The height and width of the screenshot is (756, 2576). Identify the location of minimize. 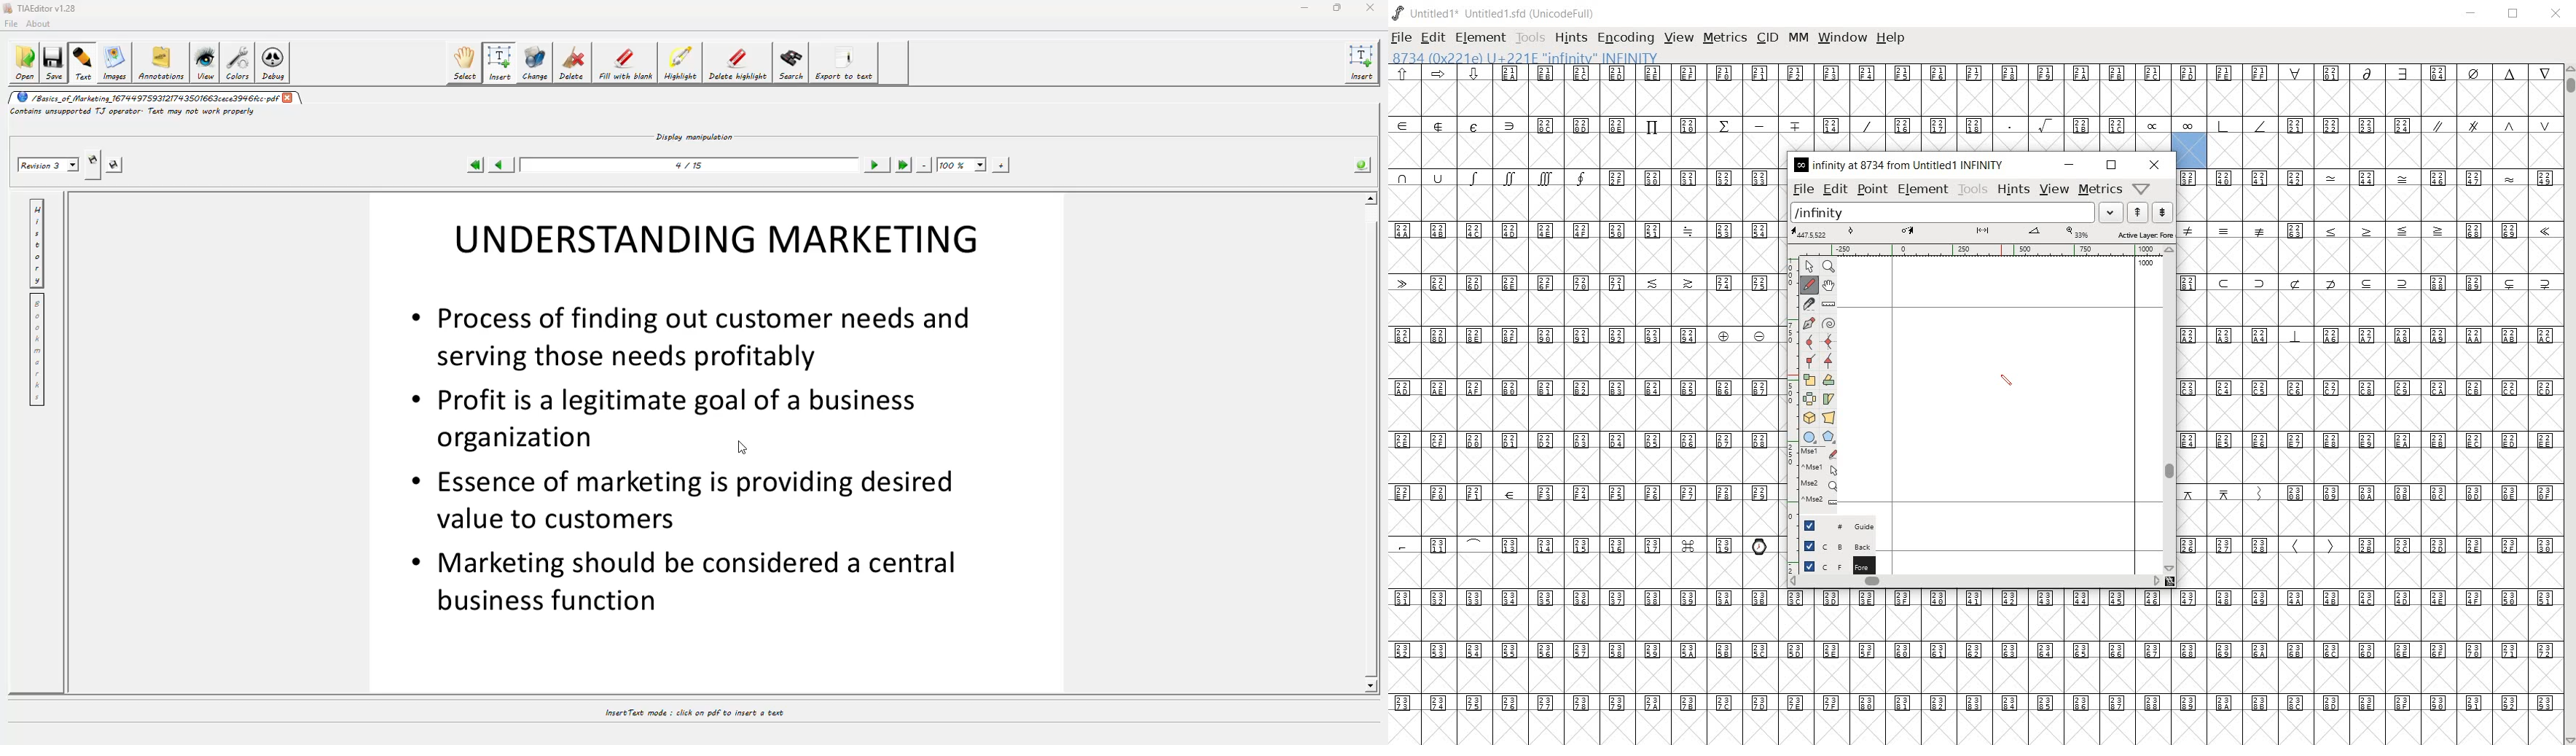
(2070, 165).